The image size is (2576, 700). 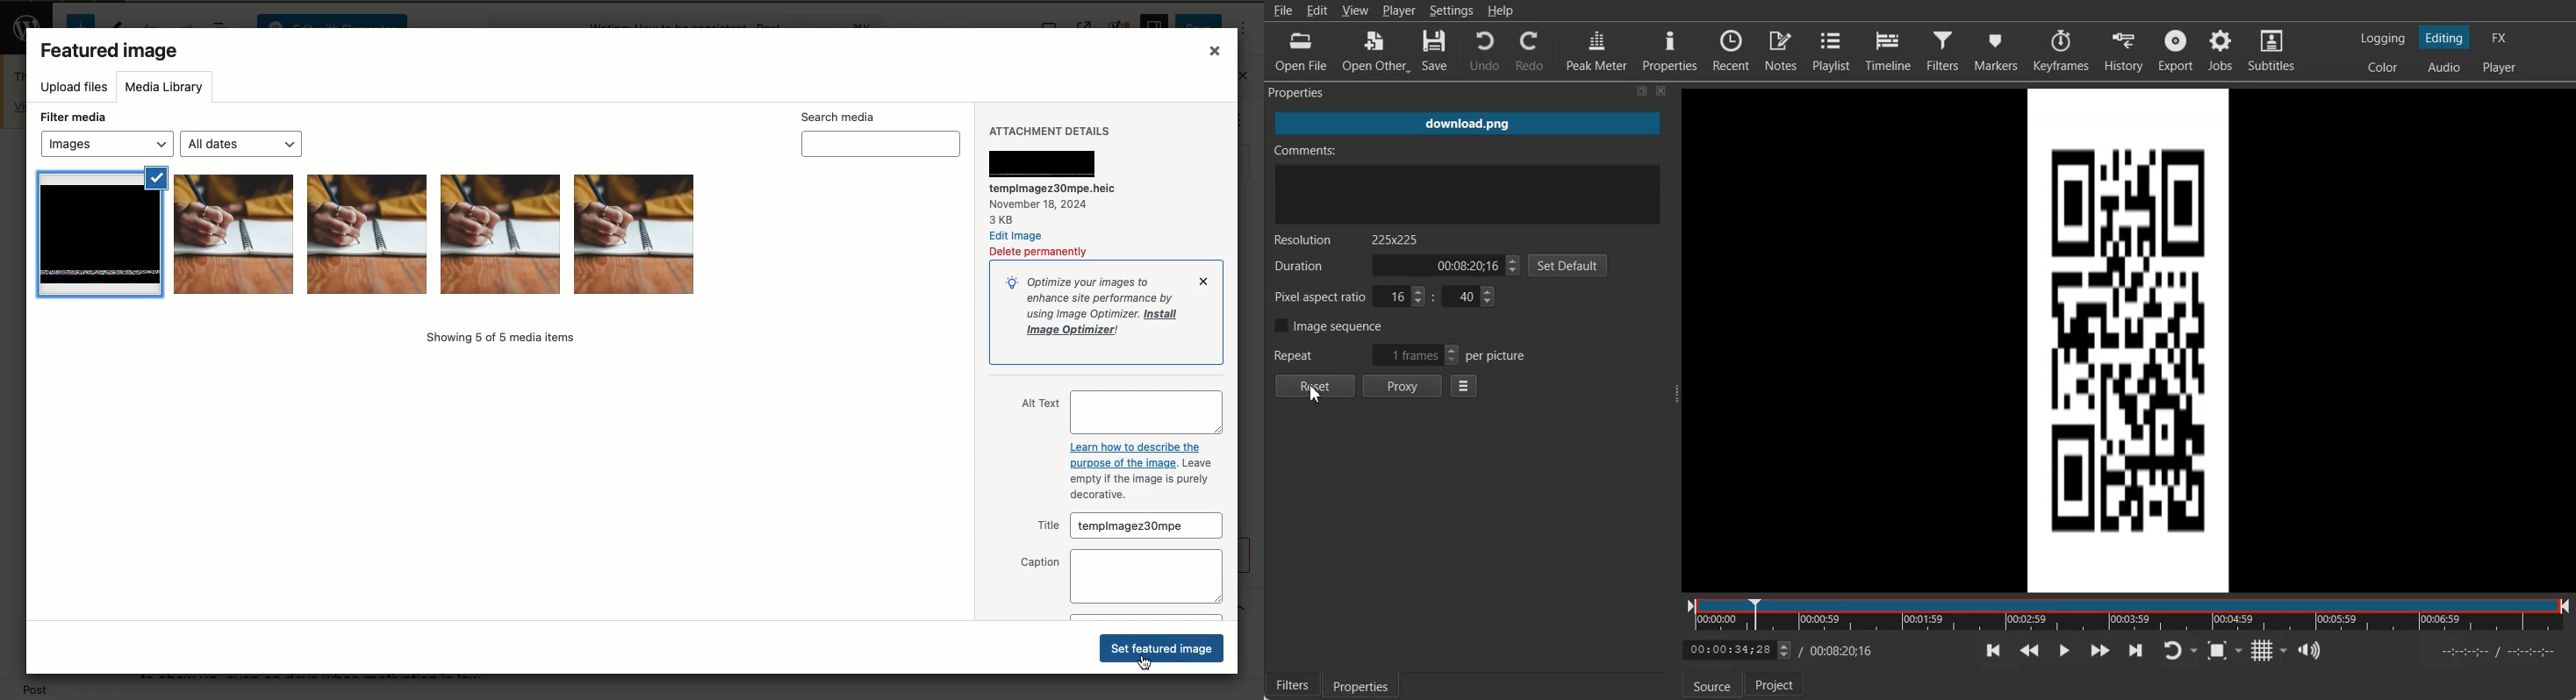 I want to click on Text, so click(x=1347, y=239).